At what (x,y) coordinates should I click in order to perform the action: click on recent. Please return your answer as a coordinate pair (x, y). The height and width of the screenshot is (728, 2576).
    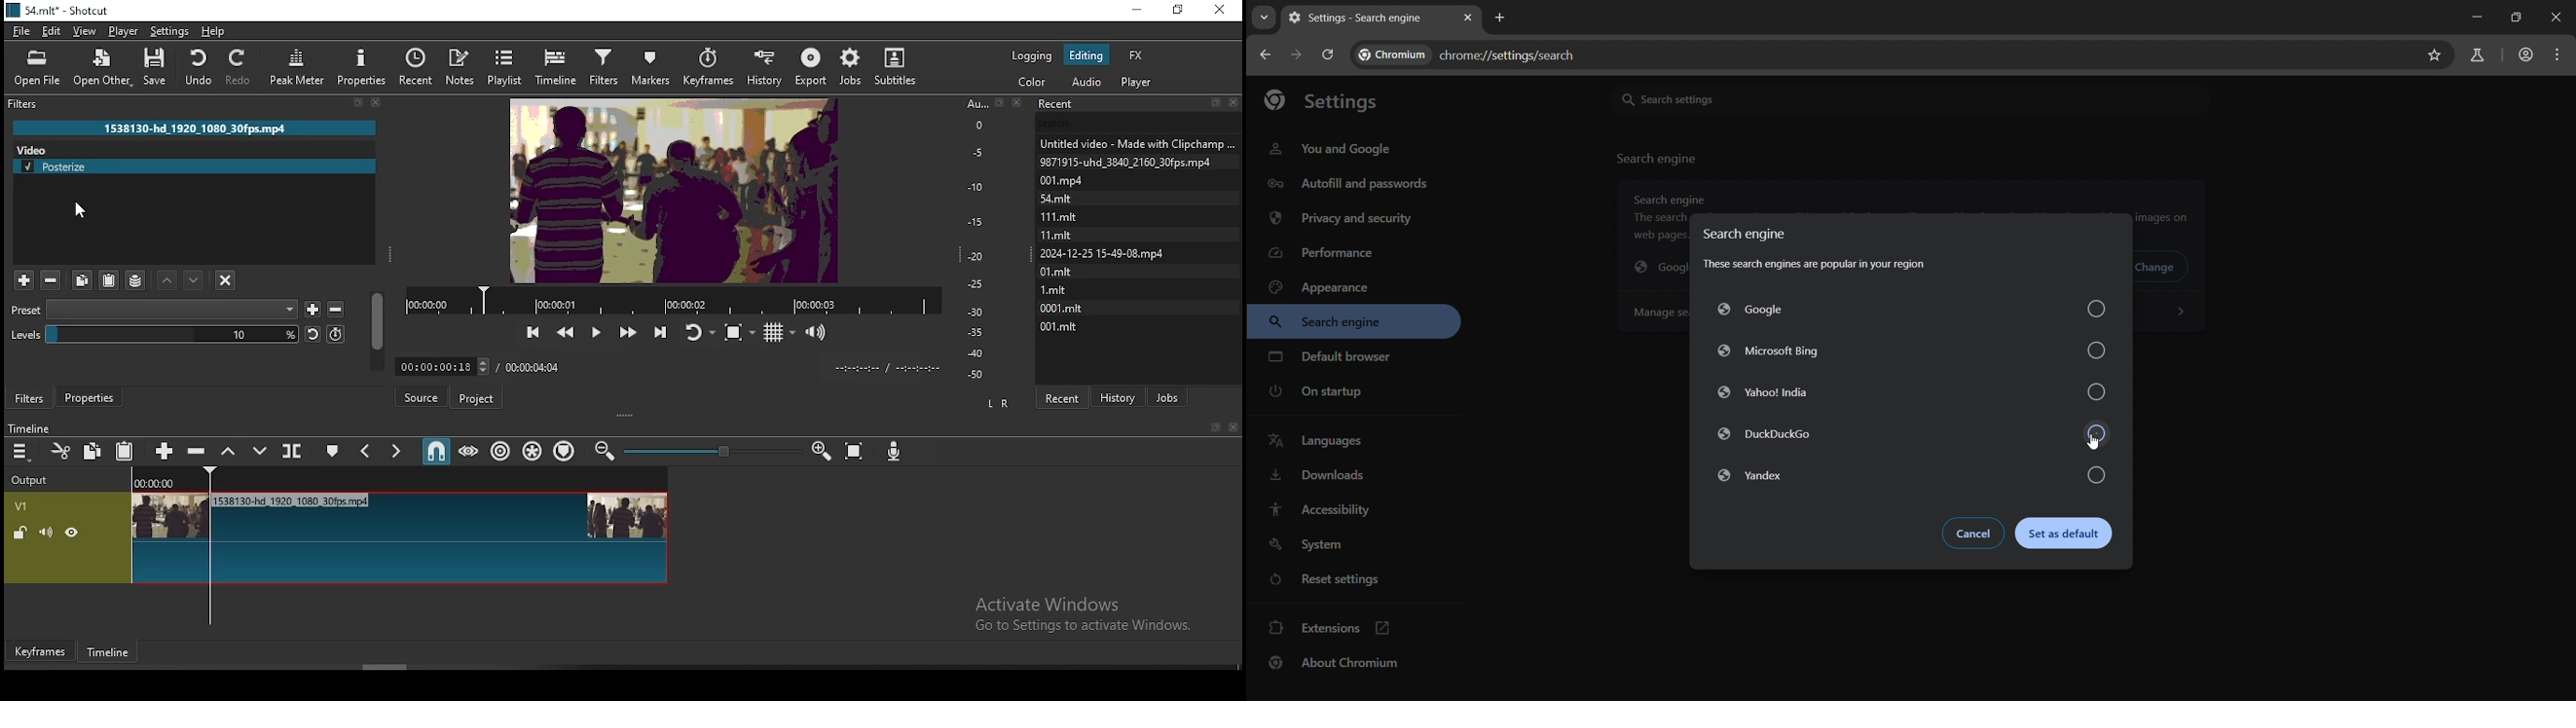
    Looking at the image, I should click on (1139, 102).